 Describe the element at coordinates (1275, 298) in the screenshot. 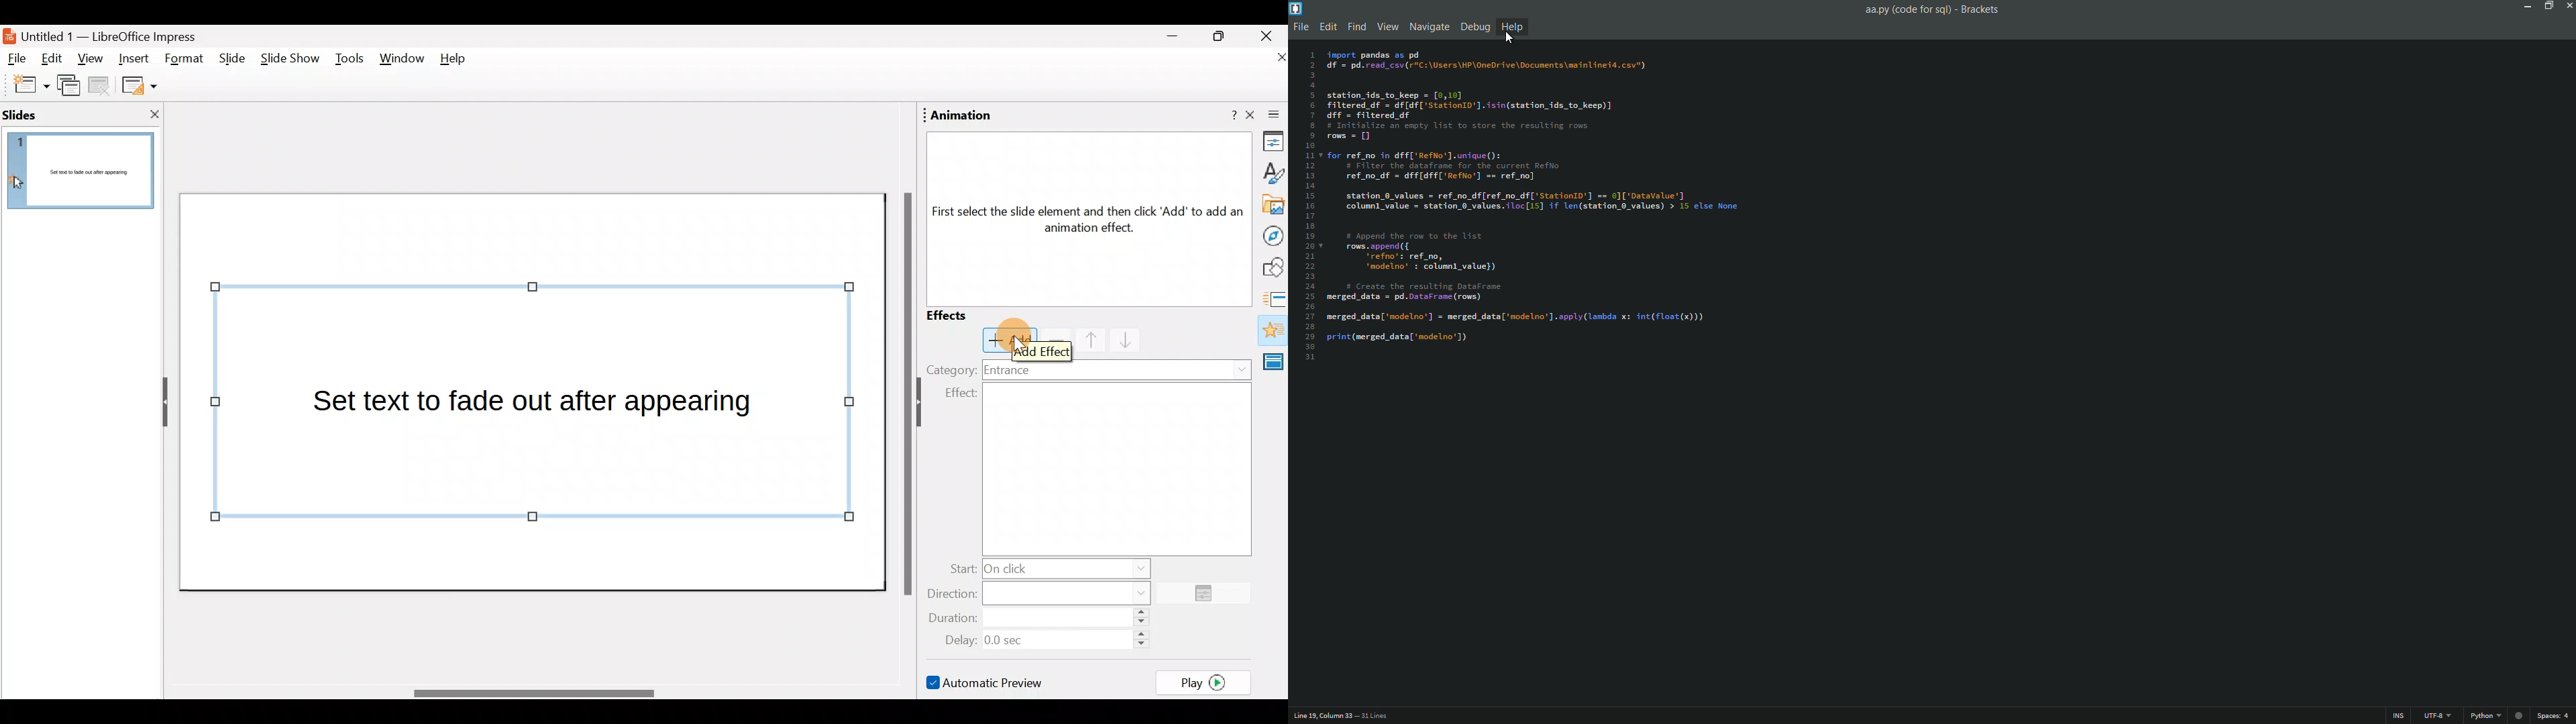

I see `Slides transition` at that location.